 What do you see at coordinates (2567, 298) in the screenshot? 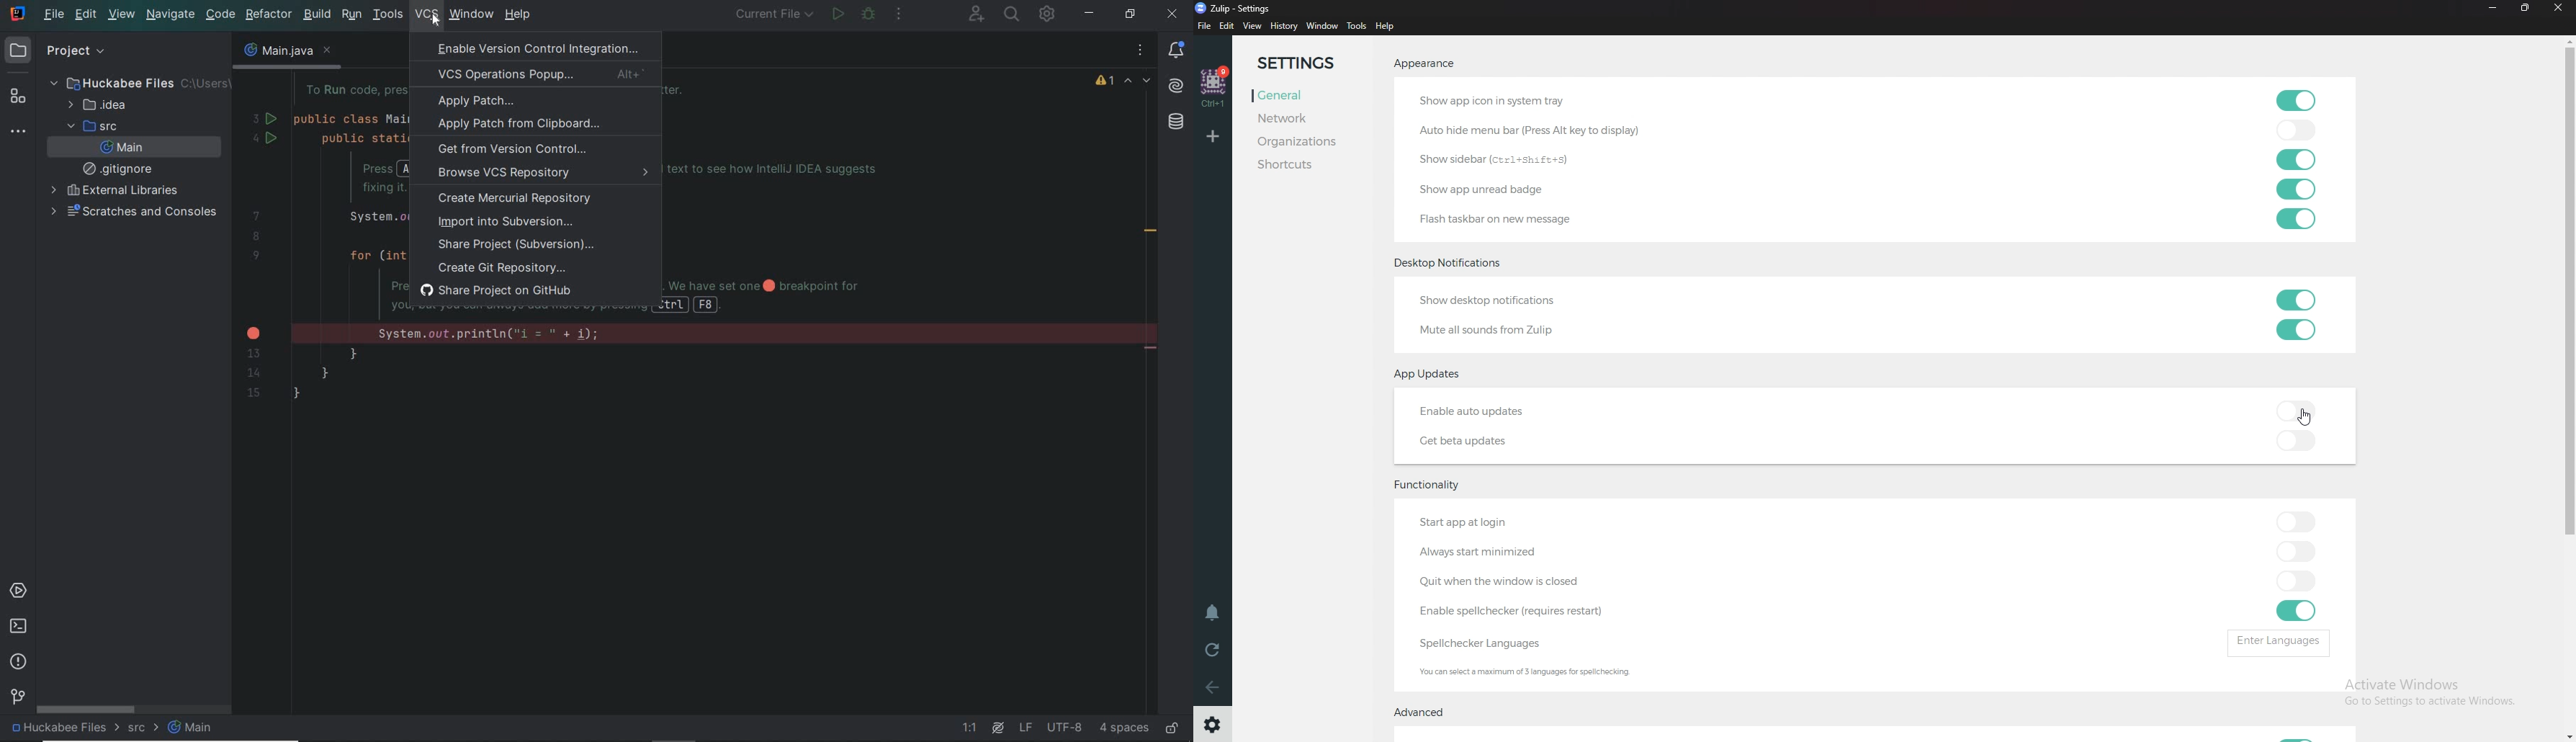
I see `Scroll bar` at bounding box center [2567, 298].